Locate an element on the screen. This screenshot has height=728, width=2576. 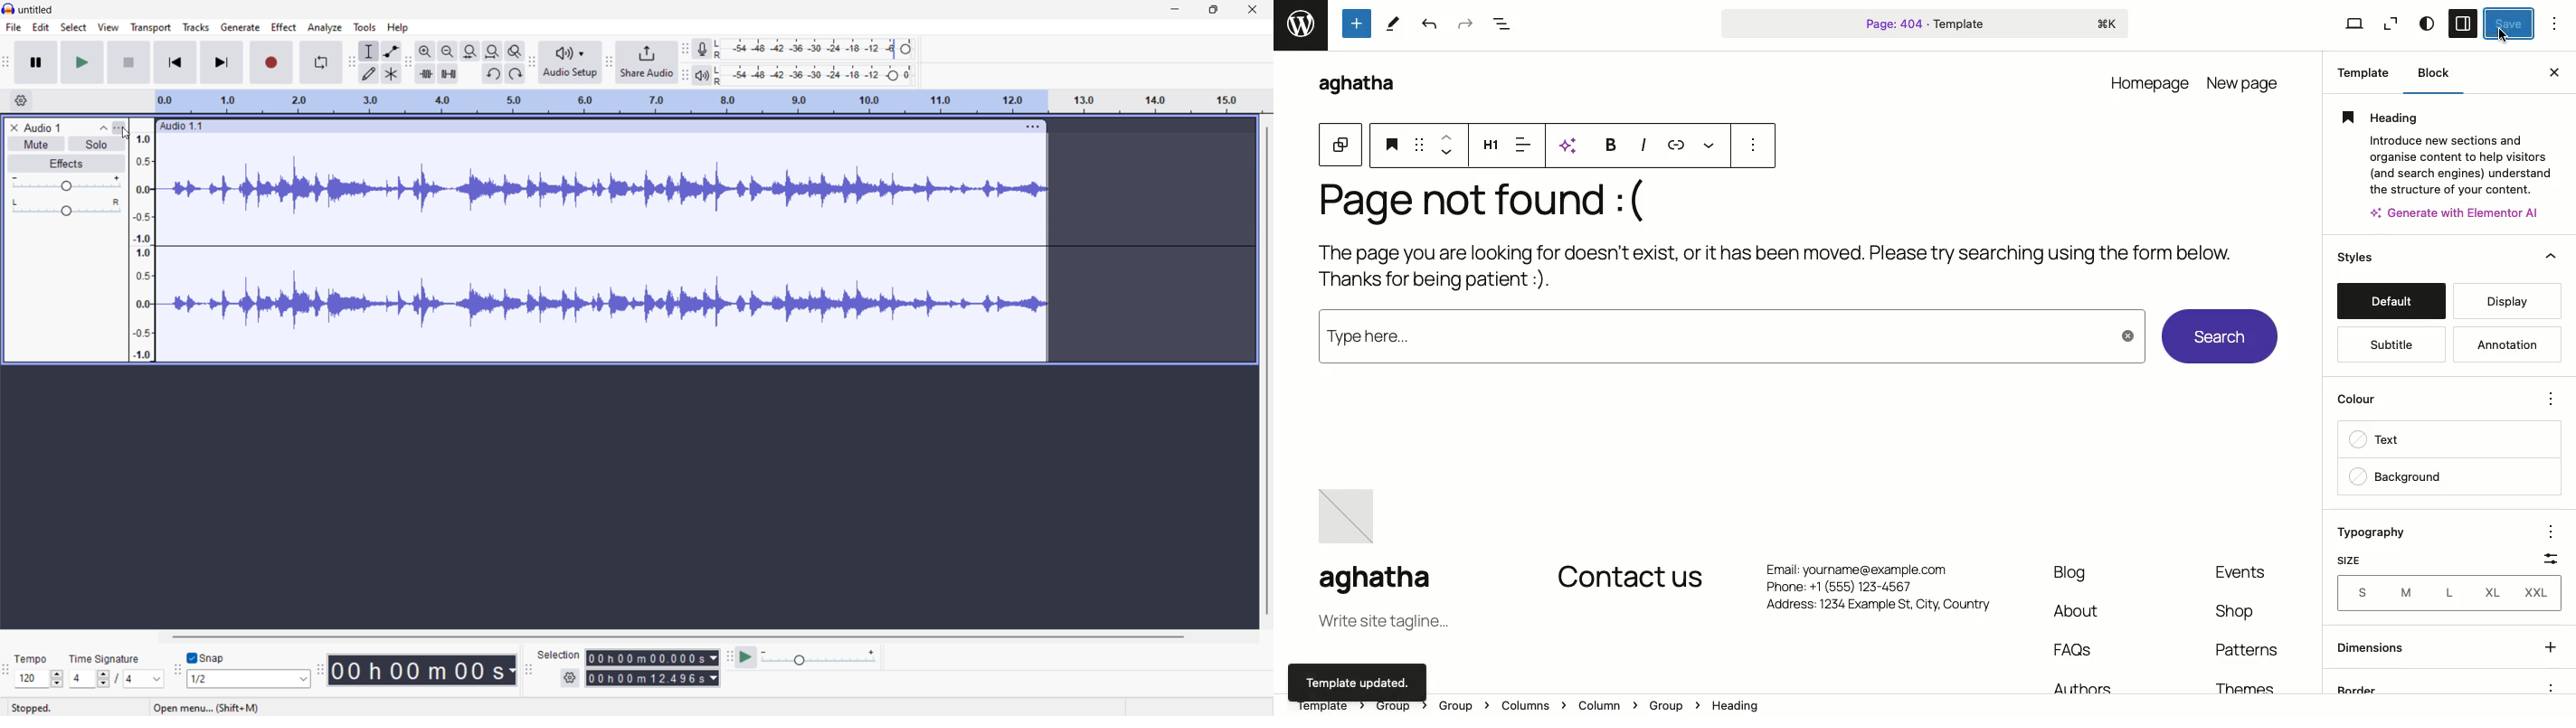
Patterns is located at coordinates (2251, 655).